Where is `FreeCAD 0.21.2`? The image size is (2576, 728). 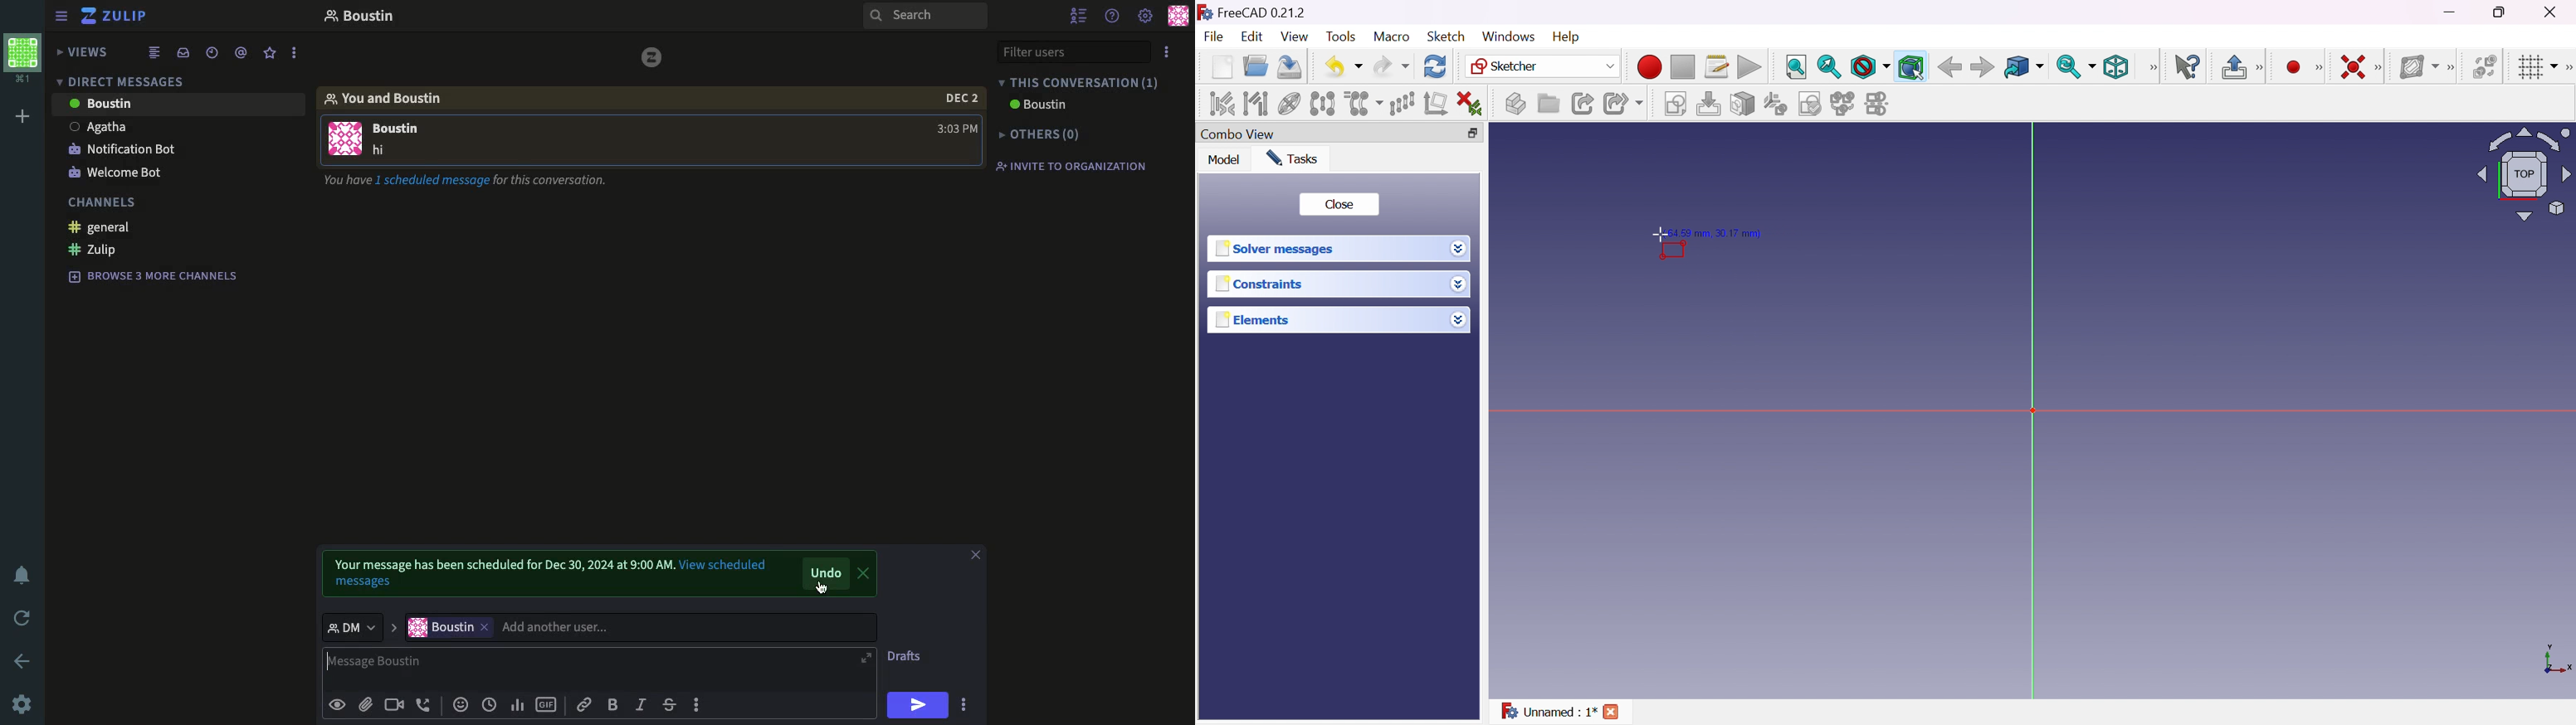
FreeCAD 0.21.2 is located at coordinates (1261, 12).